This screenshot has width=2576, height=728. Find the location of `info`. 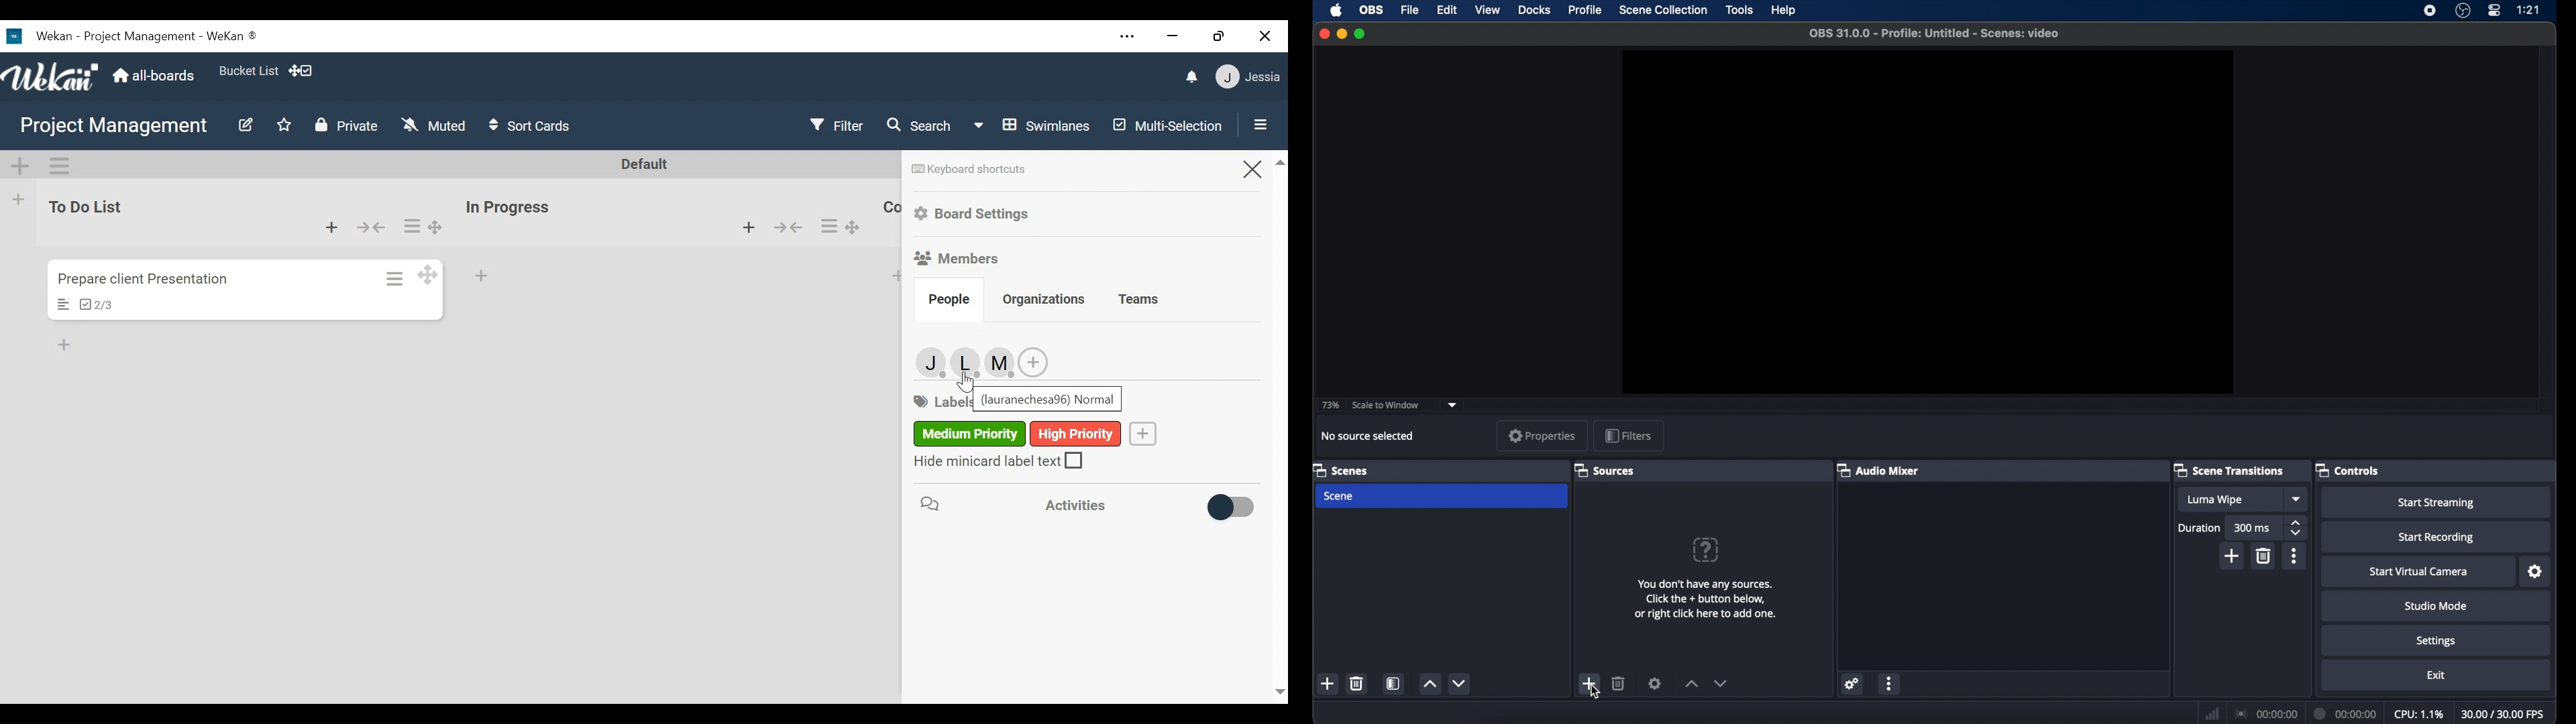

info is located at coordinates (1707, 600).